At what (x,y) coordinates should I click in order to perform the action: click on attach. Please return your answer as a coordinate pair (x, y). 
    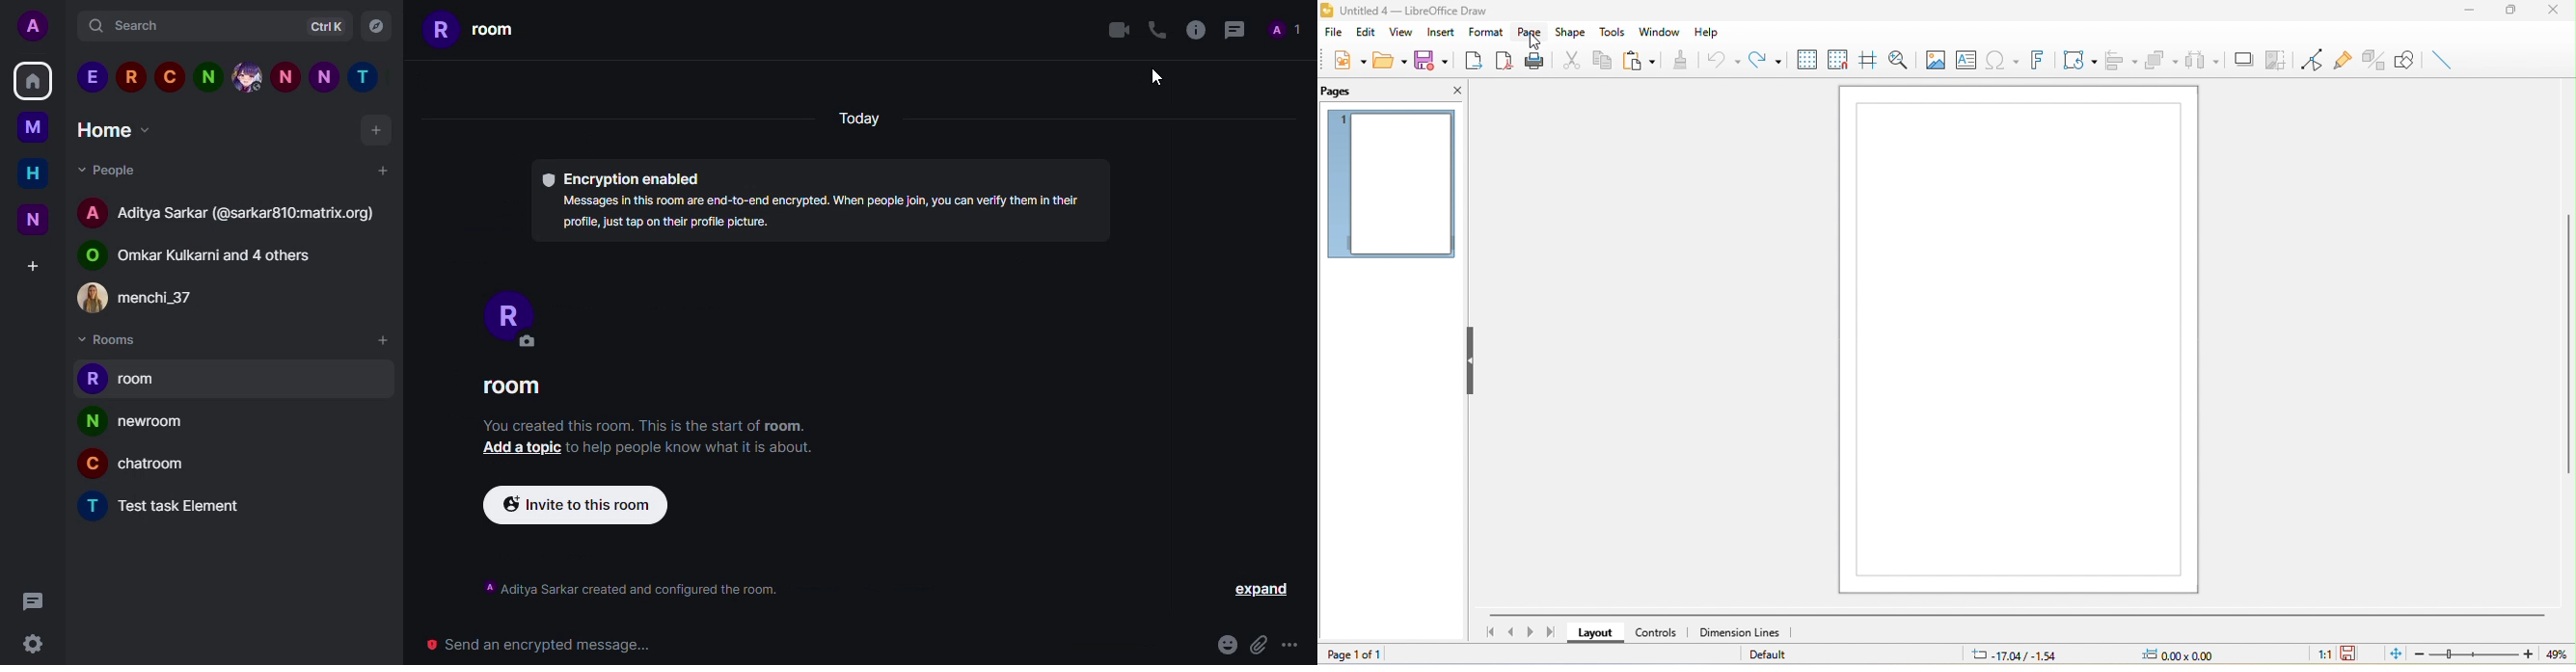
    Looking at the image, I should click on (1258, 645).